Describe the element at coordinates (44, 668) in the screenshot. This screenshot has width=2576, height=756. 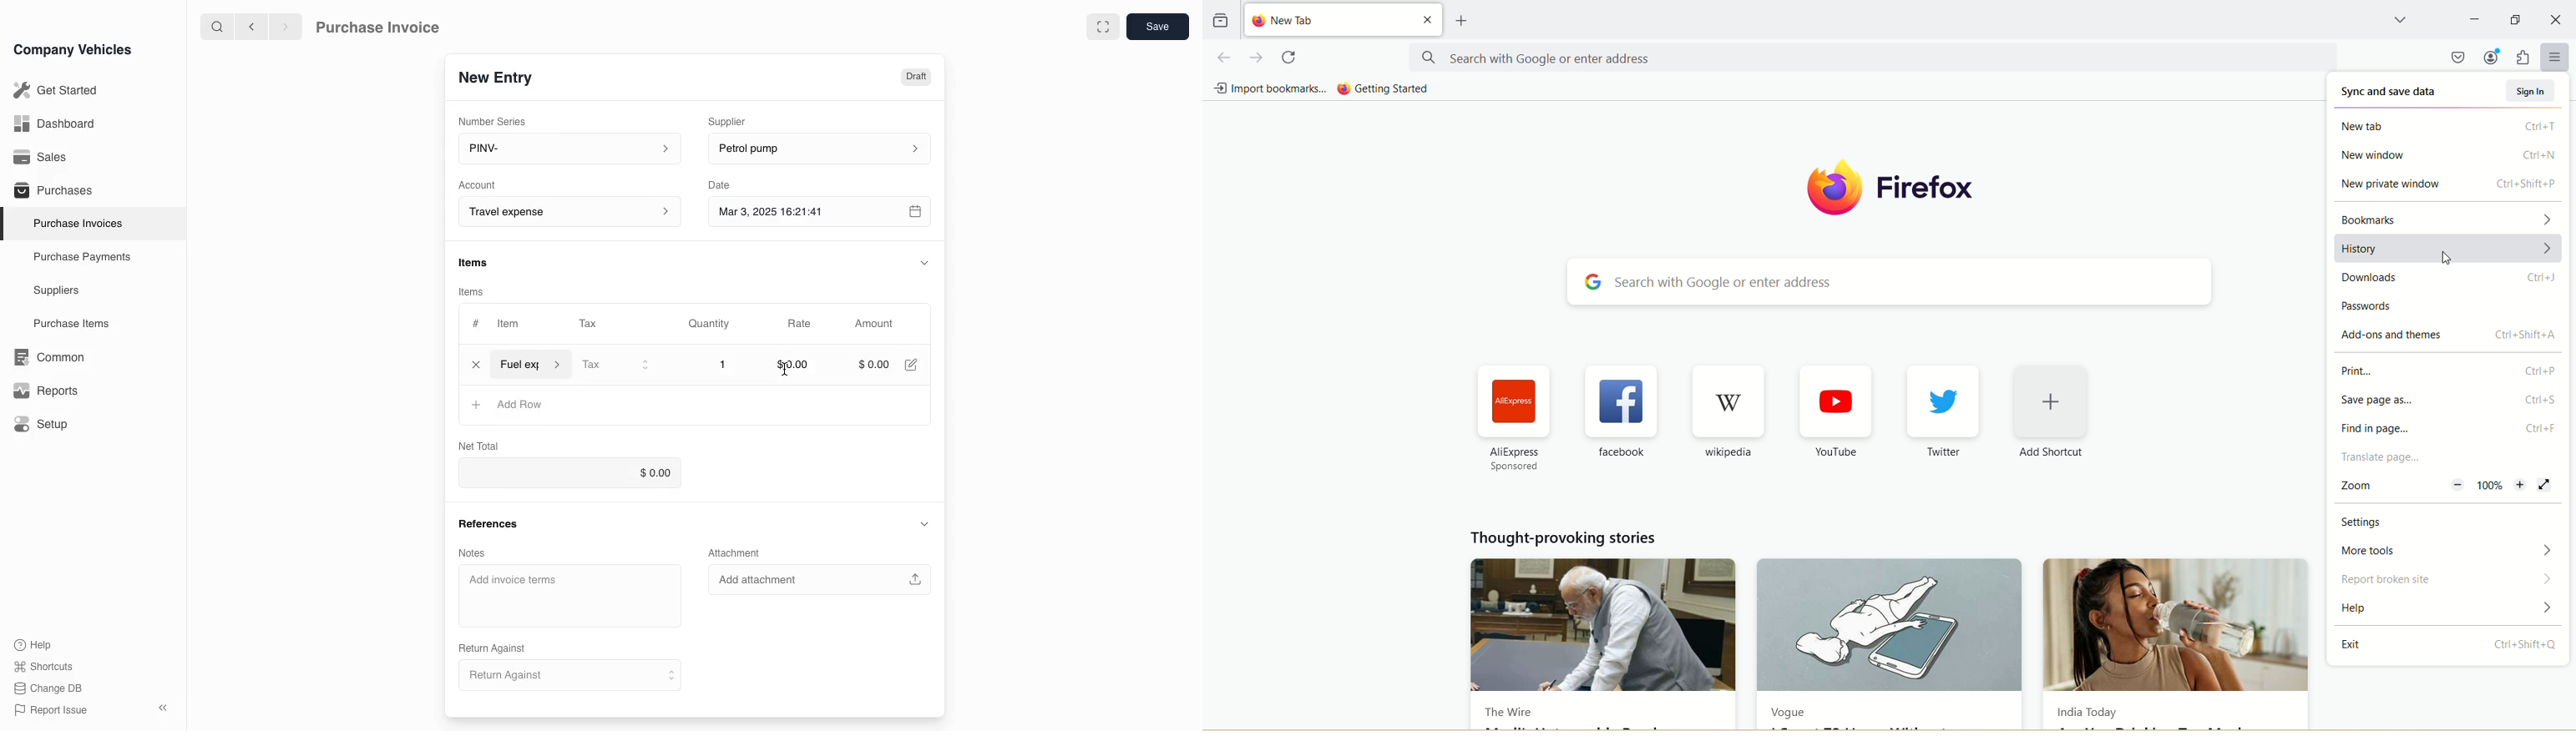
I see `Shortcuts` at that location.